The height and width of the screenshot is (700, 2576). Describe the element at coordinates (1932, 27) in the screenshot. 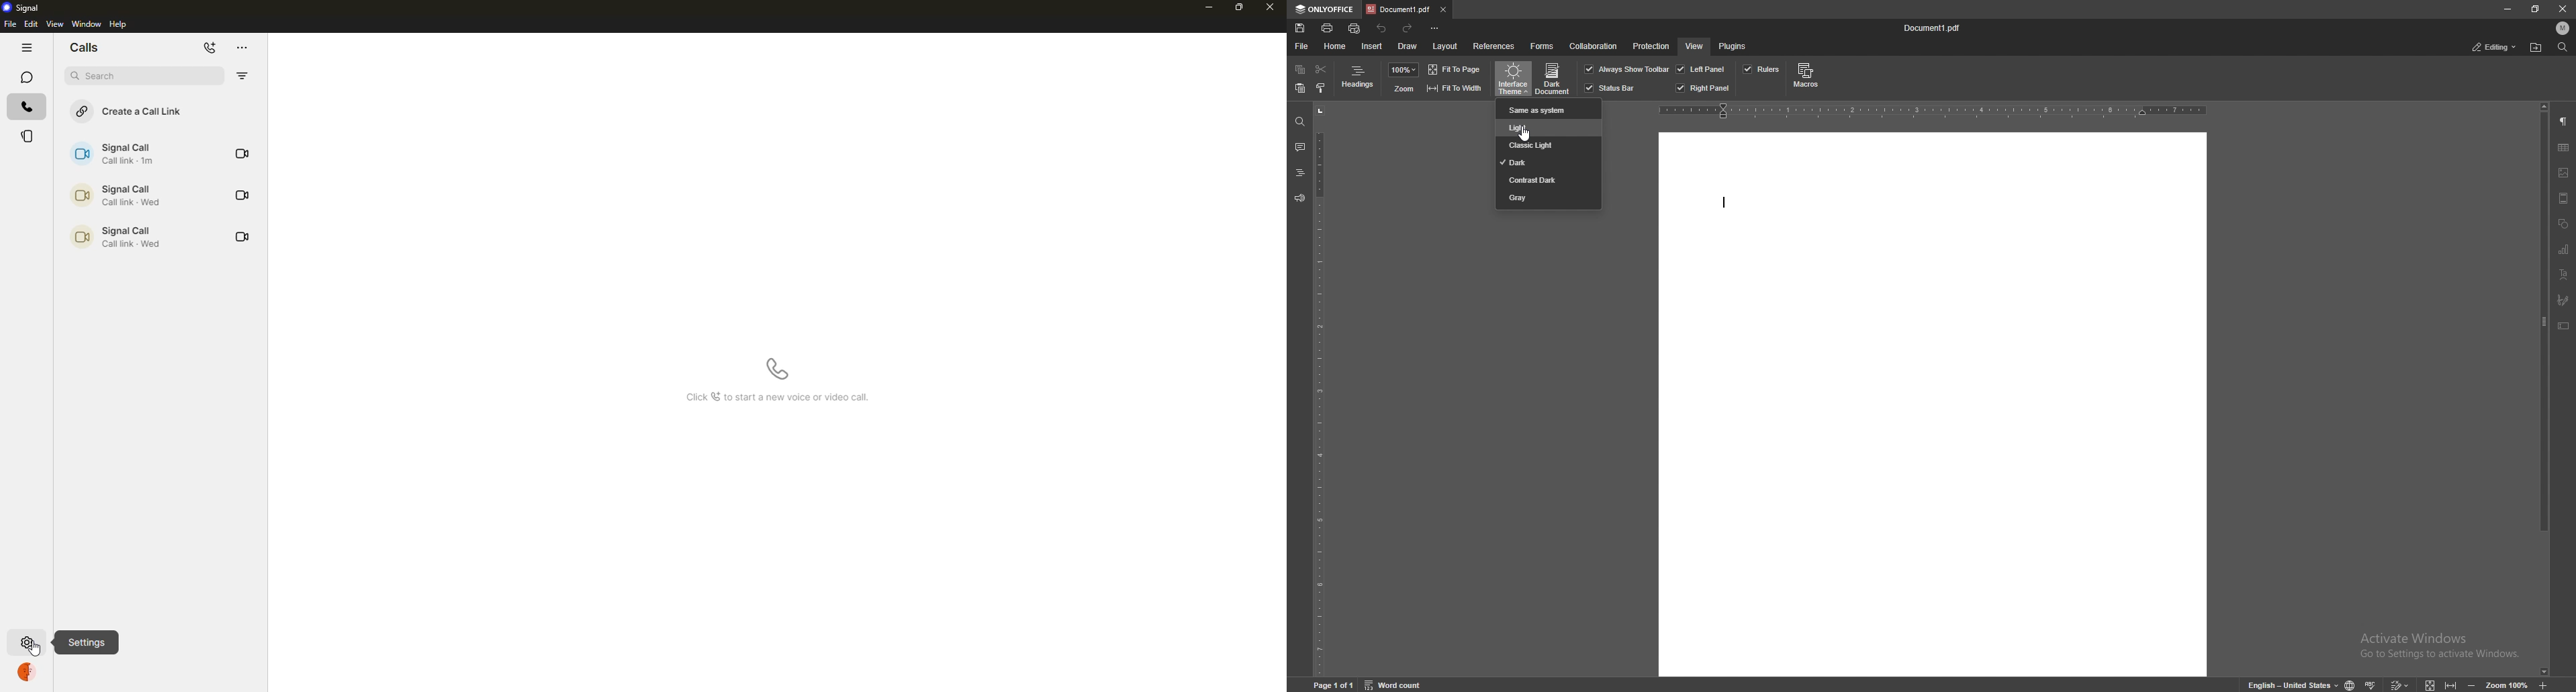

I see `file name` at that location.